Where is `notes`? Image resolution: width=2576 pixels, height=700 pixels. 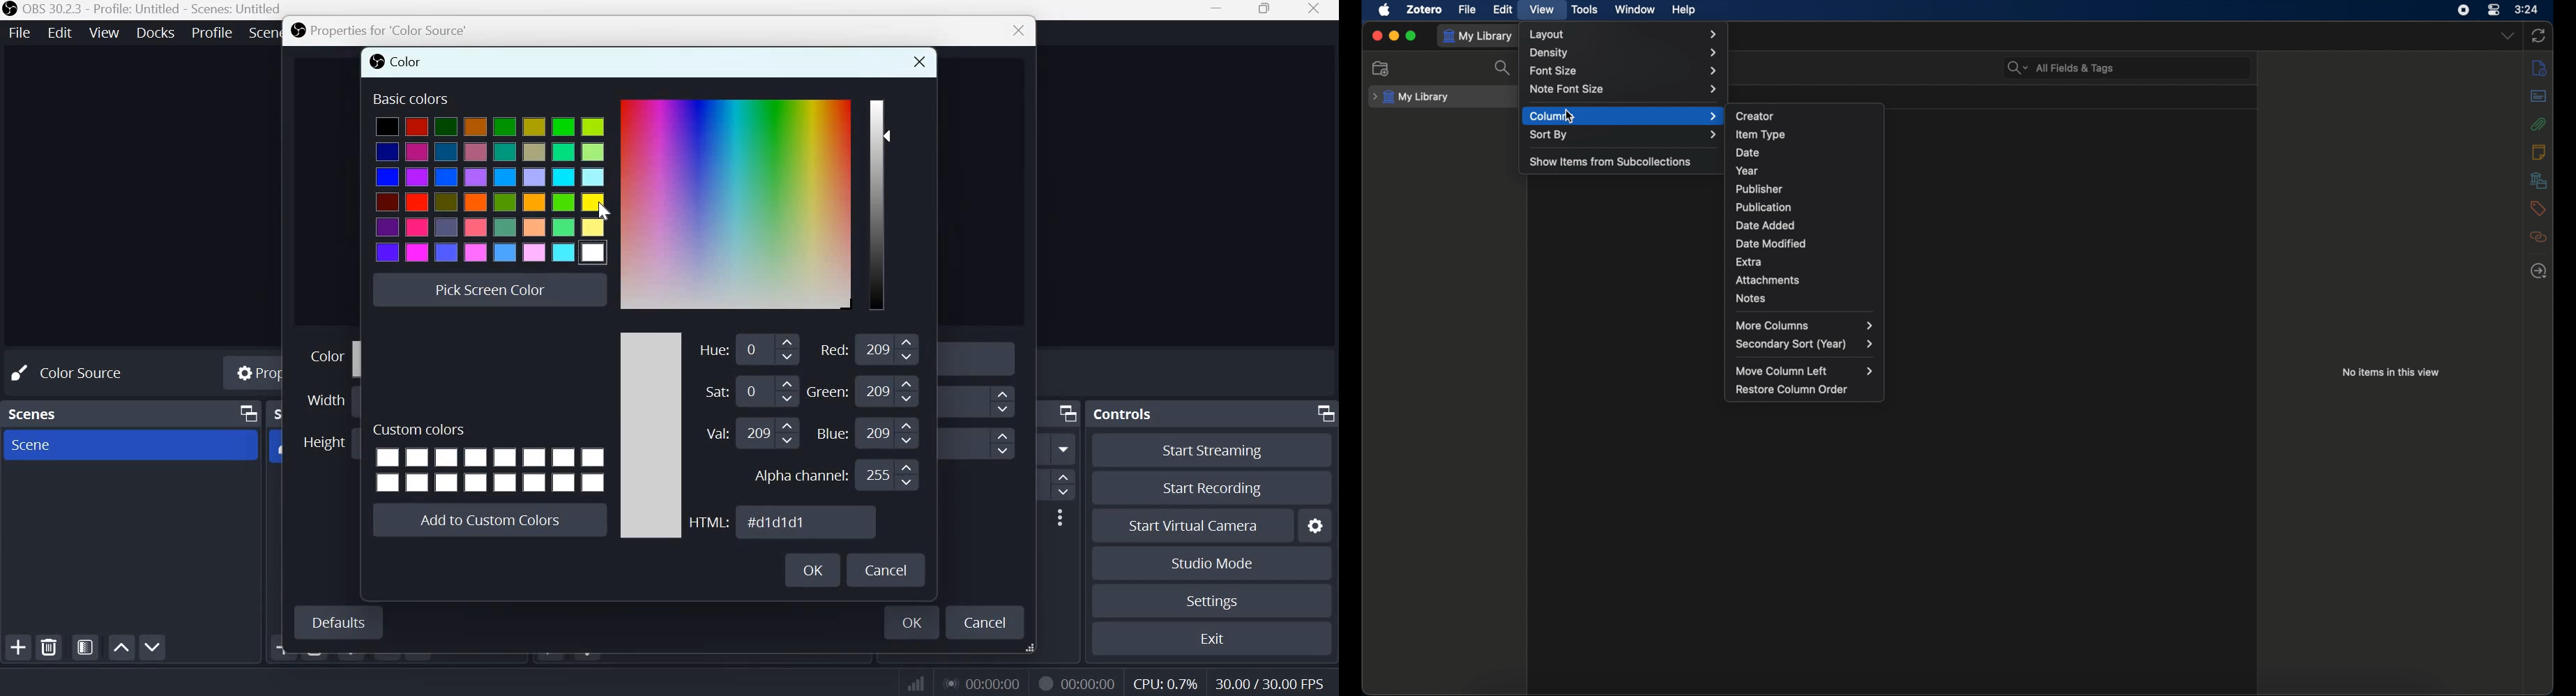
notes is located at coordinates (2538, 151).